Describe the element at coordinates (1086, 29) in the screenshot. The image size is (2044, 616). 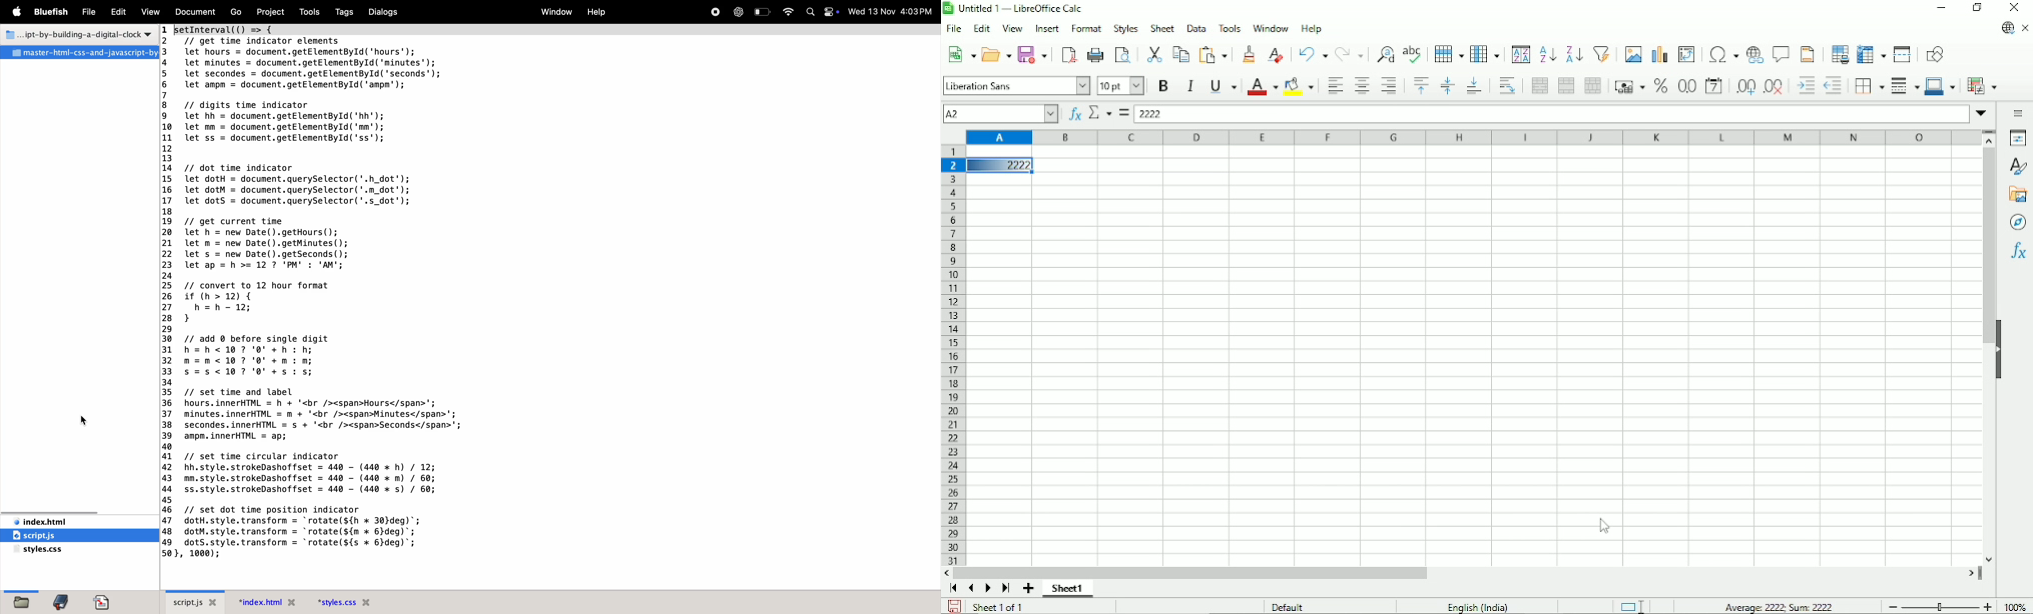
I see `Format` at that location.